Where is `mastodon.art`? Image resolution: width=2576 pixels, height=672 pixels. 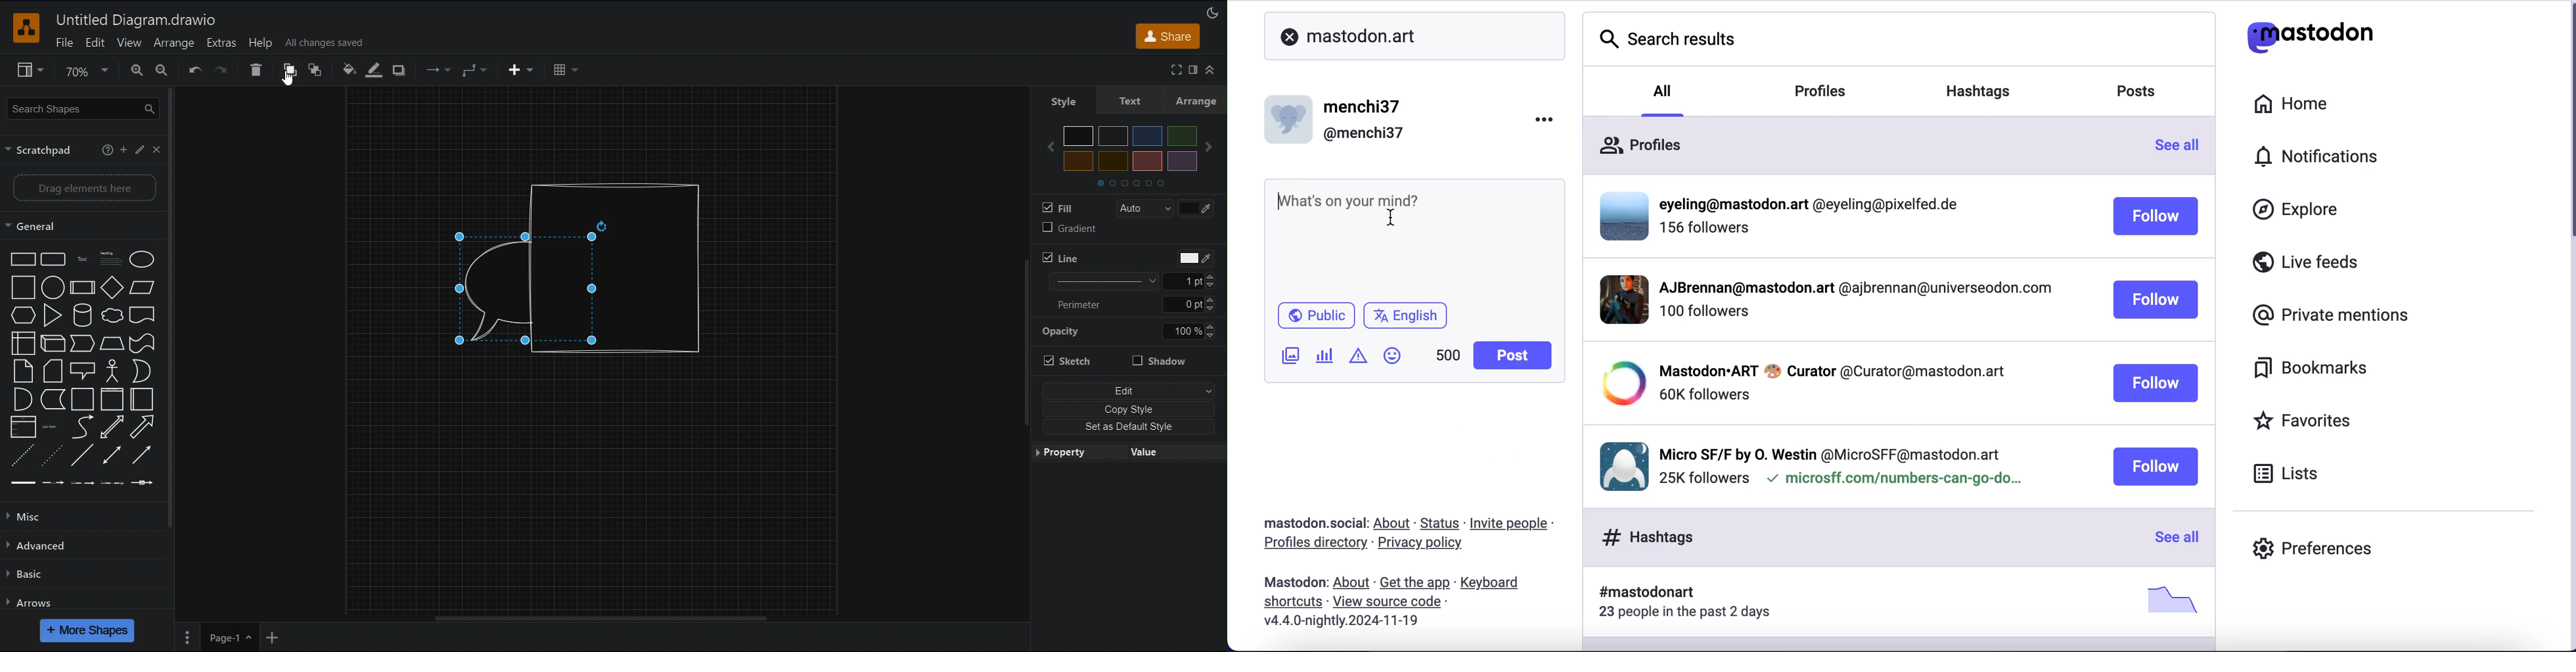
mastodon.art is located at coordinates (1395, 36).